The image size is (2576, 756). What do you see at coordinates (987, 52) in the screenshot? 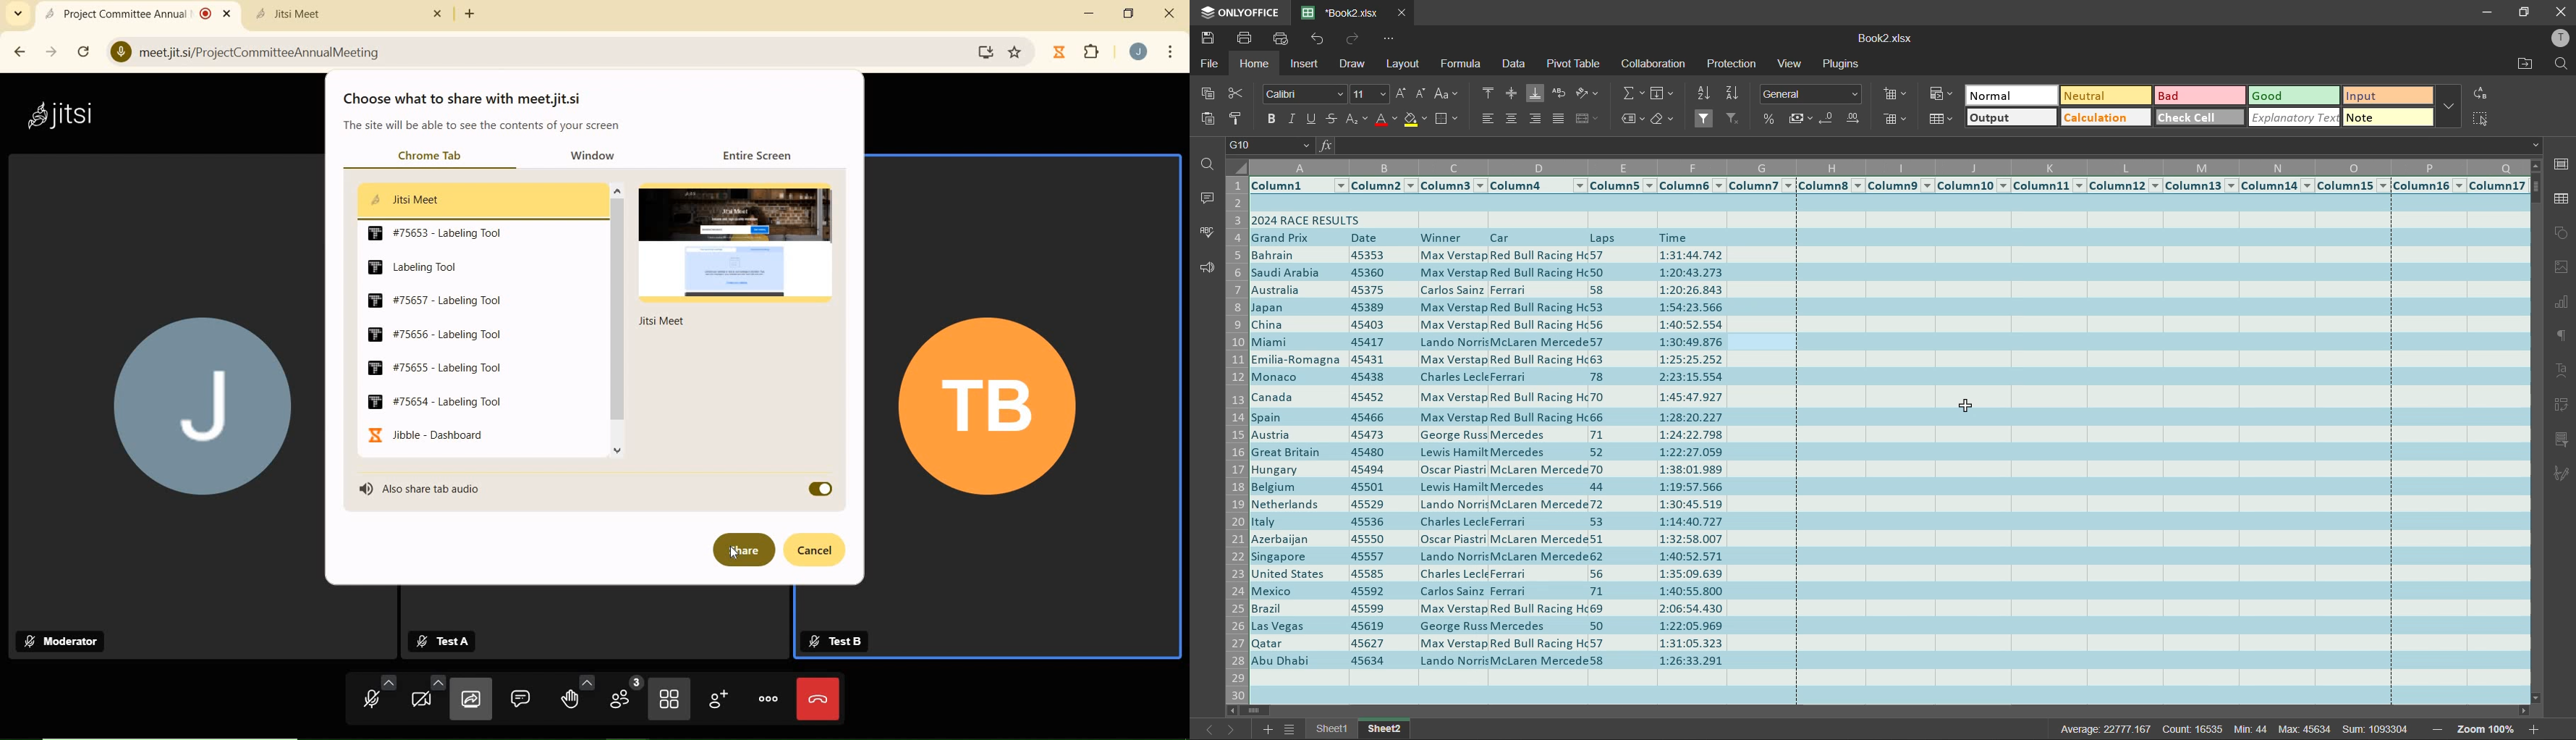
I see `Download webpage` at bounding box center [987, 52].